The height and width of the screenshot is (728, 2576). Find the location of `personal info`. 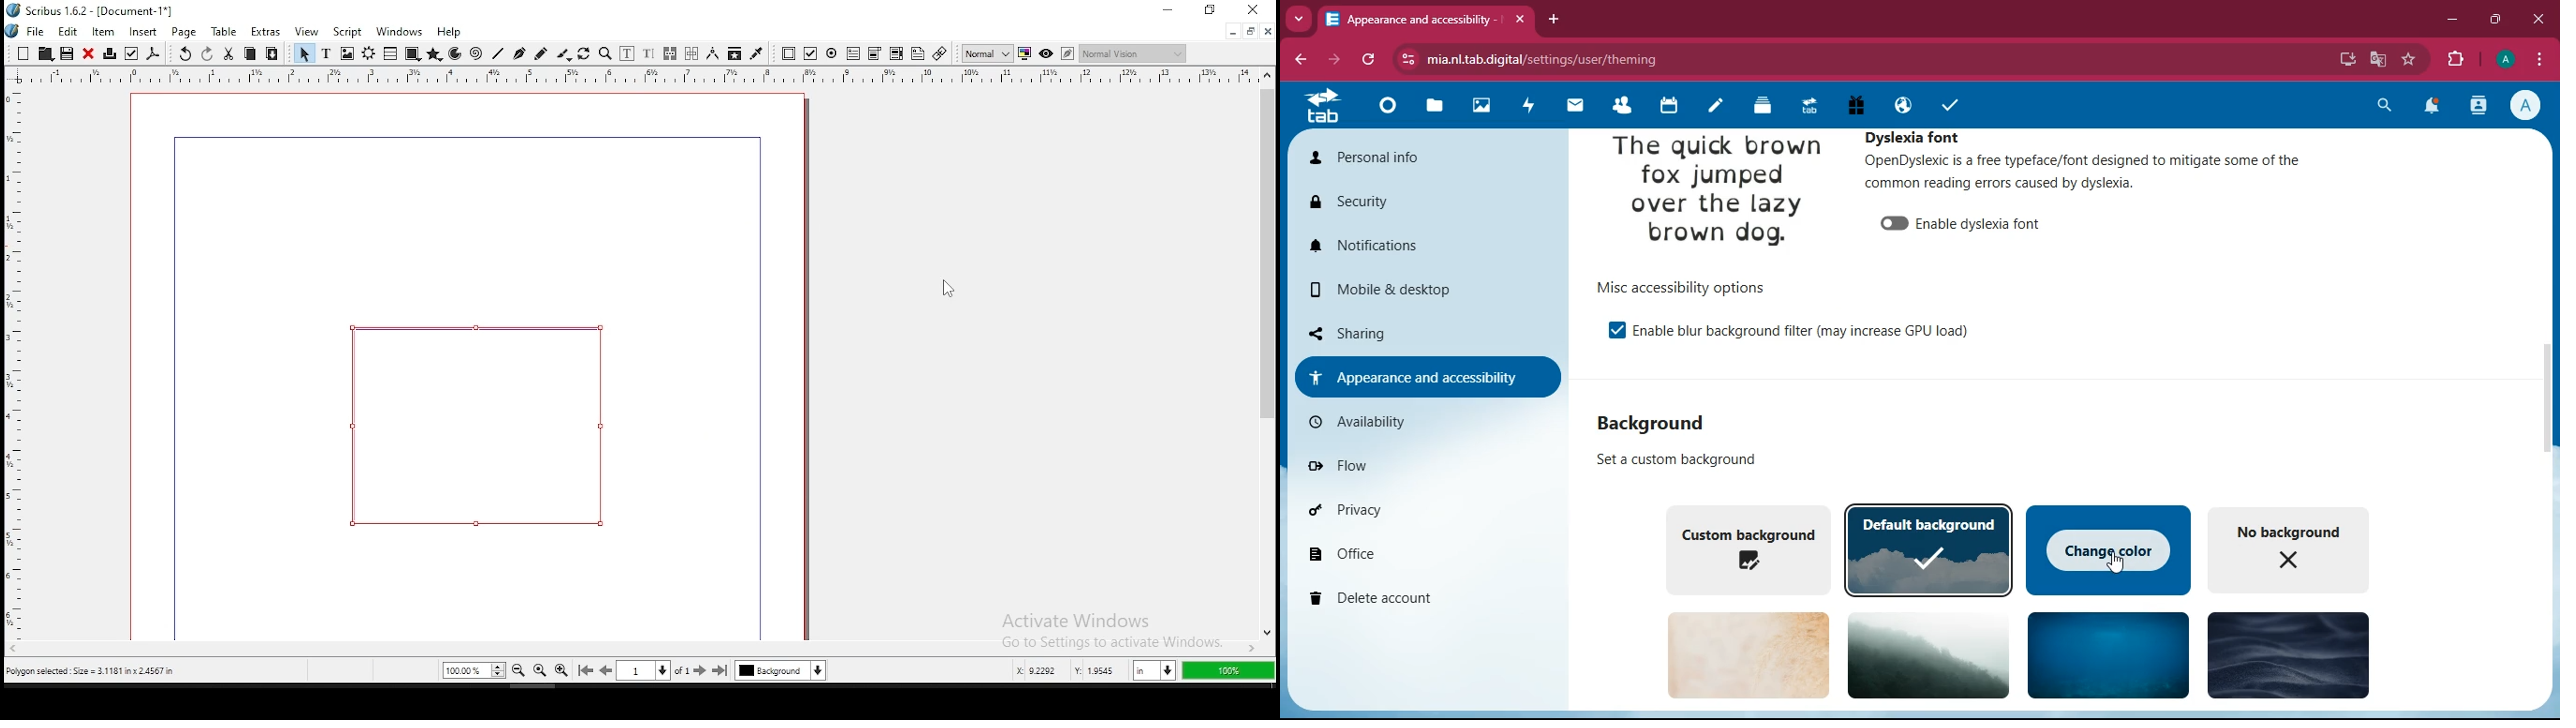

personal info is located at coordinates (1400, 158).